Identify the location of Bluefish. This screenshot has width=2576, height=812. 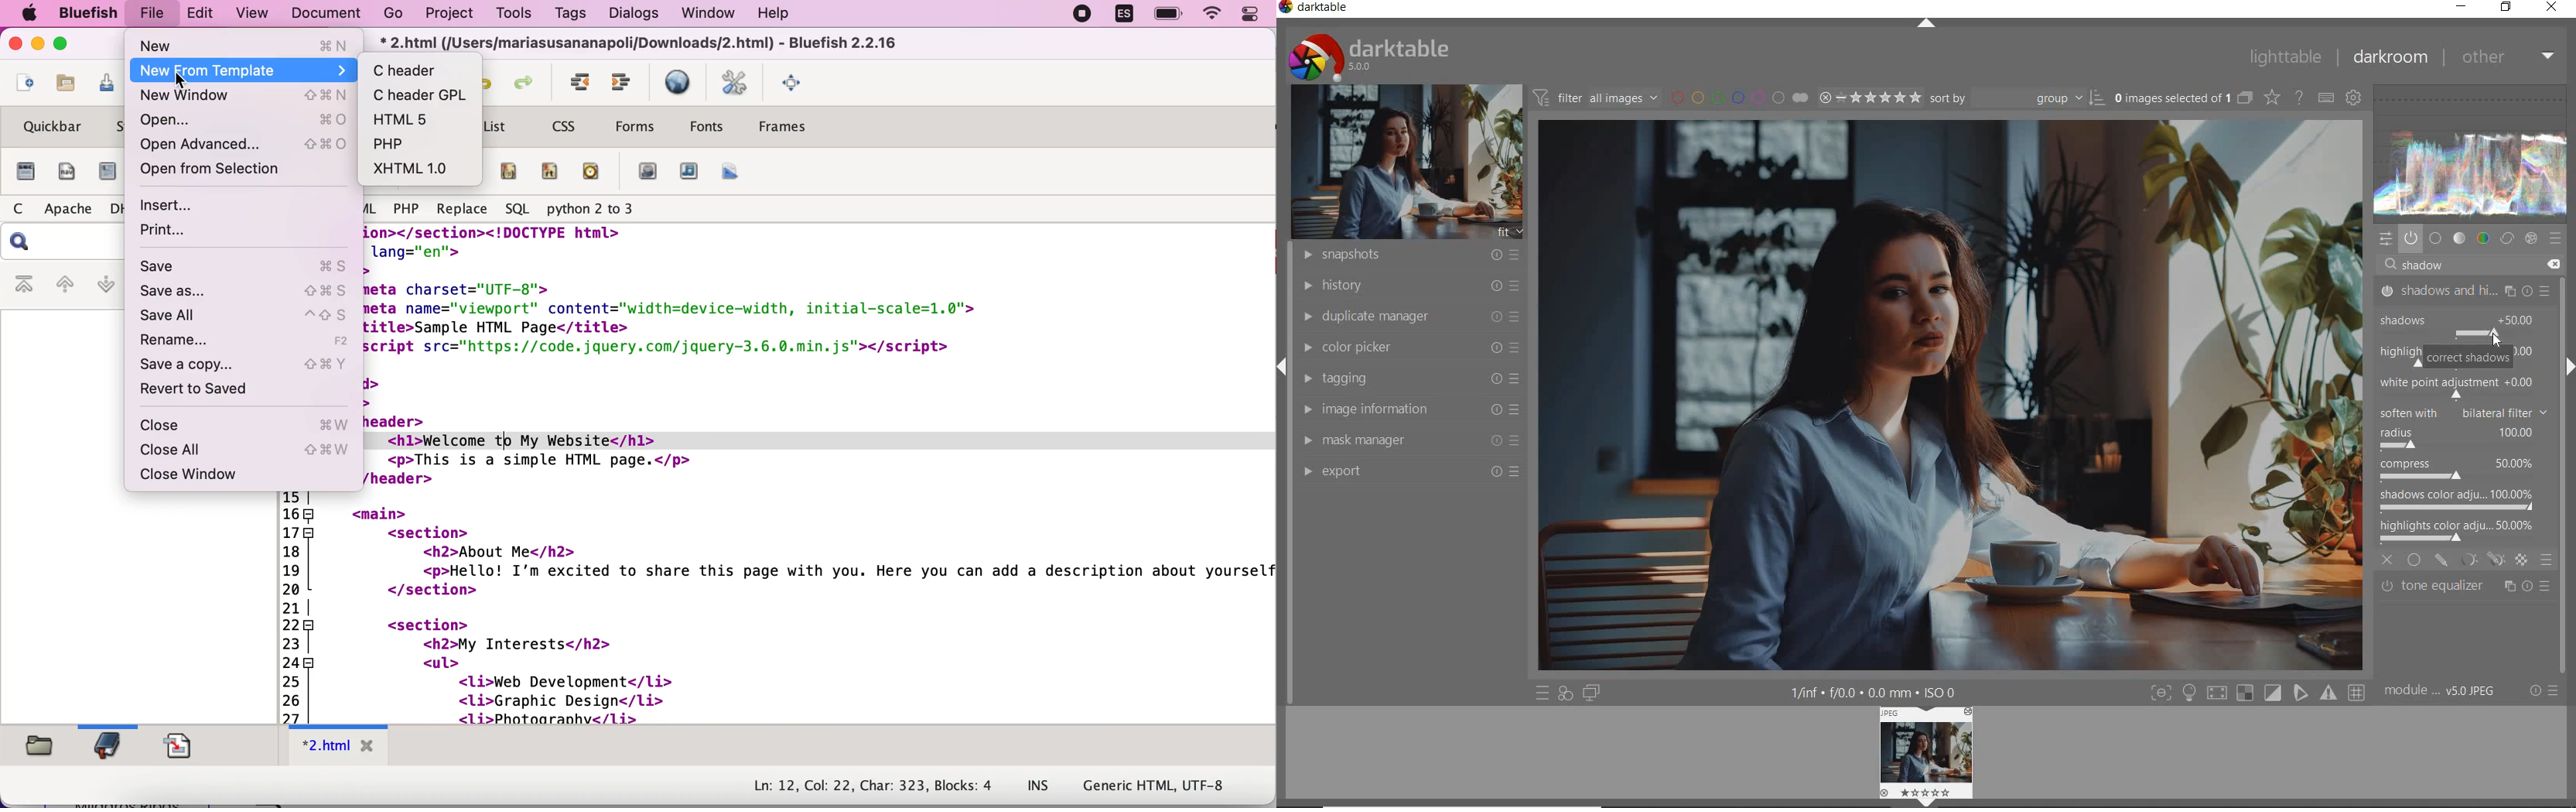
(87, 13).